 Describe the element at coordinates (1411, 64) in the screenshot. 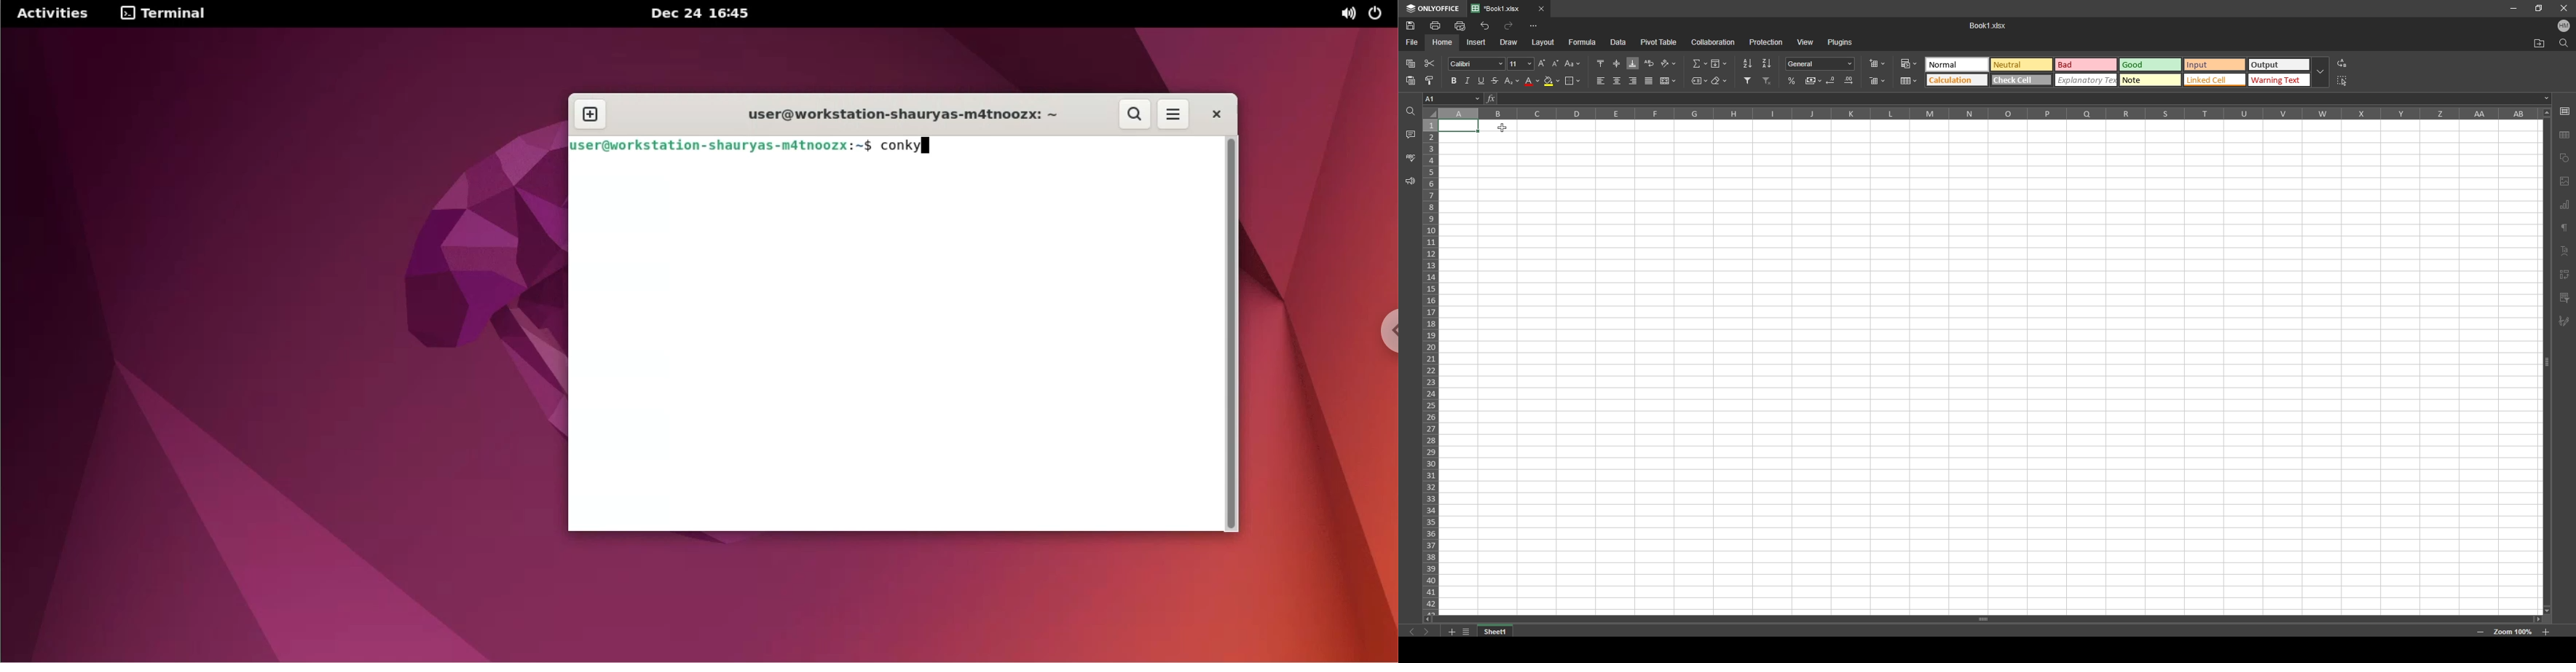

I see `paste` at that location.